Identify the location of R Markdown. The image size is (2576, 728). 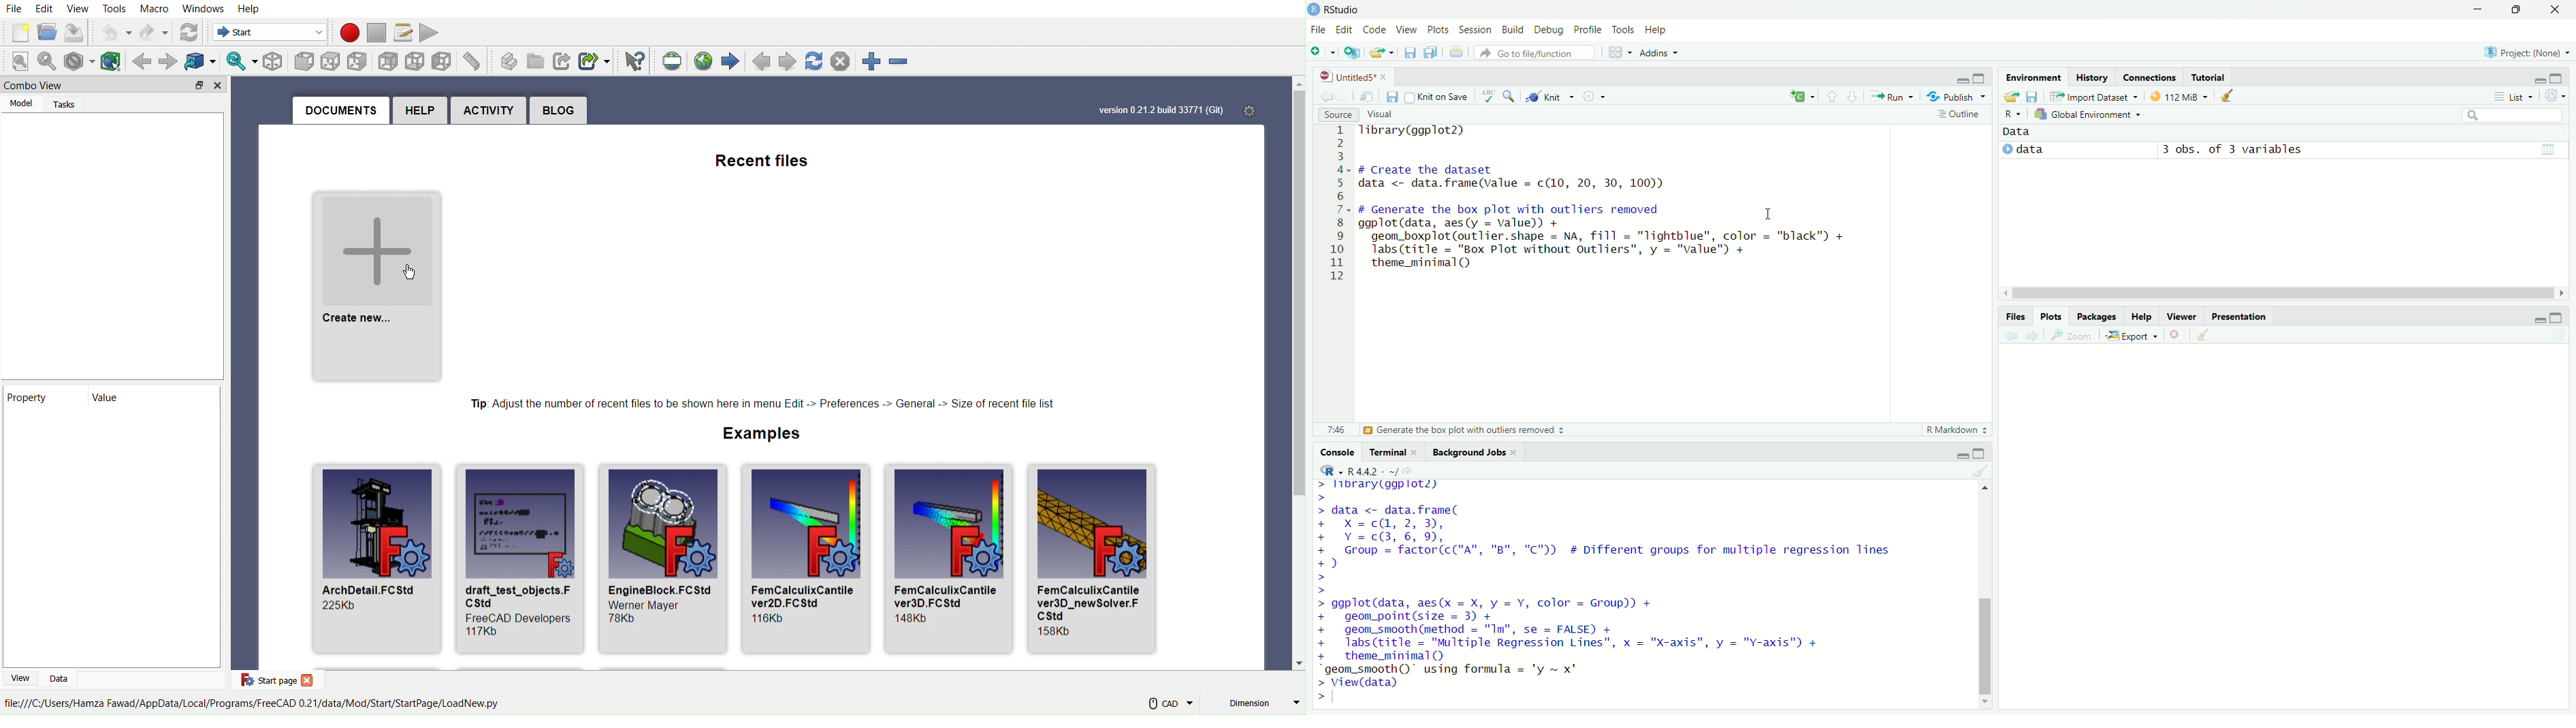
(1950, 428).